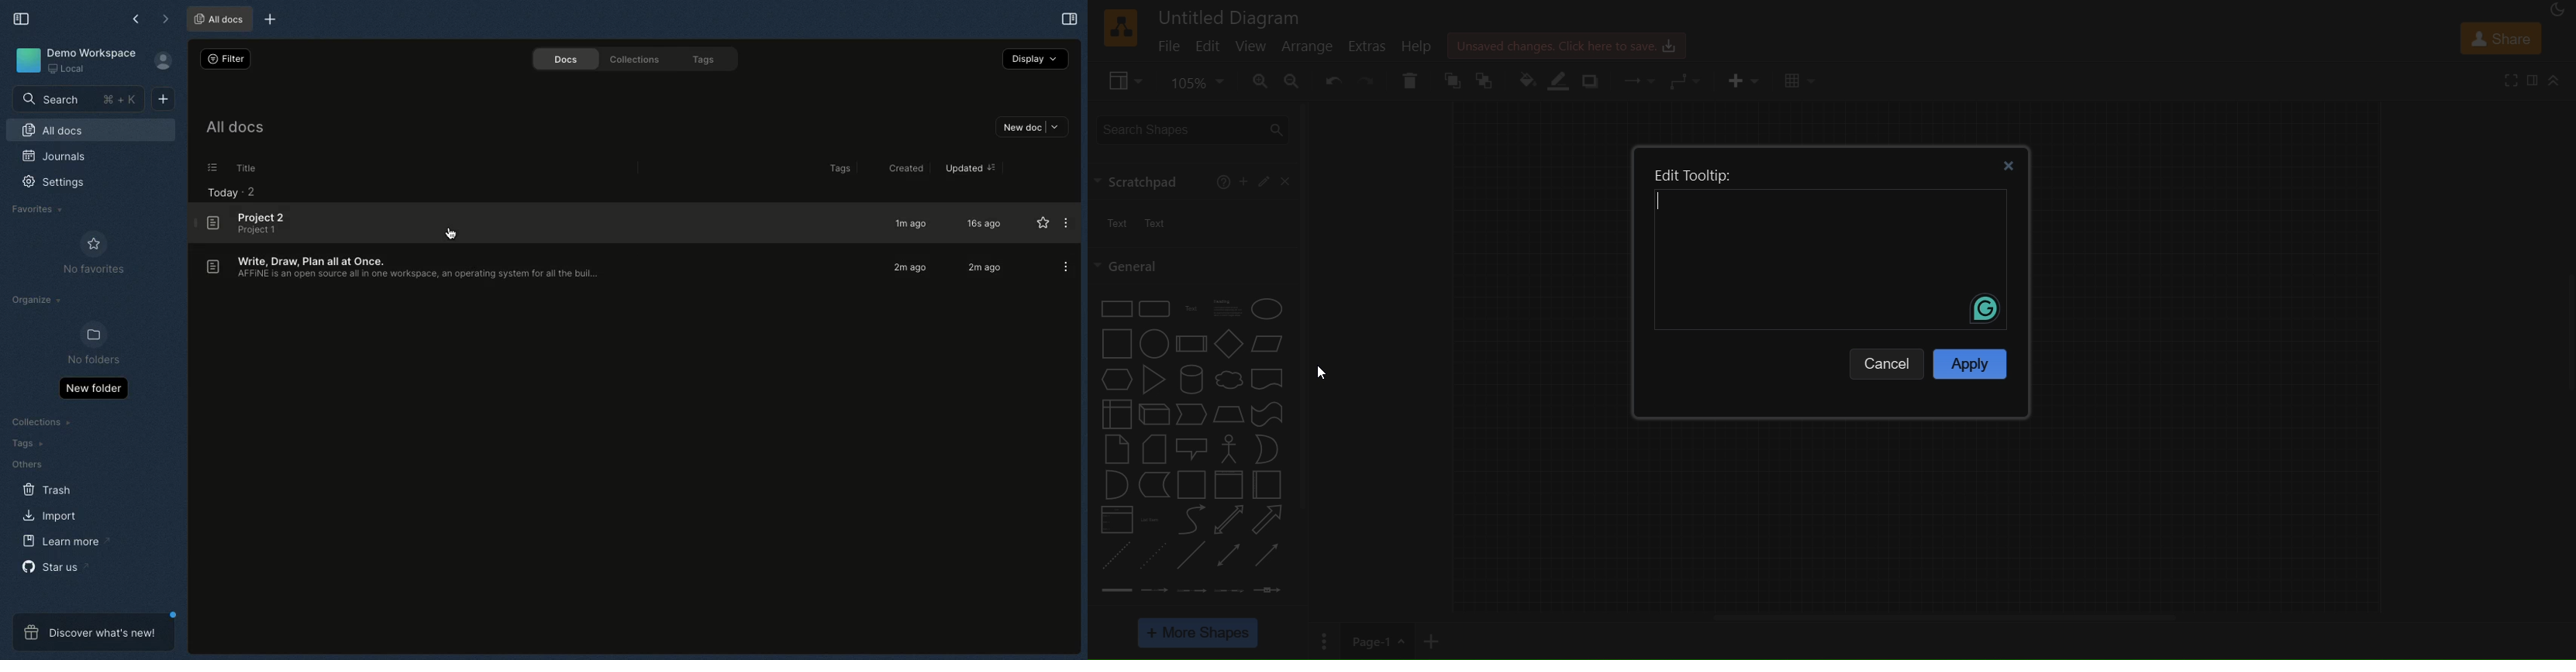 This screenshot has height=672, width=2576. I want to click on square, so click(1115, 345).